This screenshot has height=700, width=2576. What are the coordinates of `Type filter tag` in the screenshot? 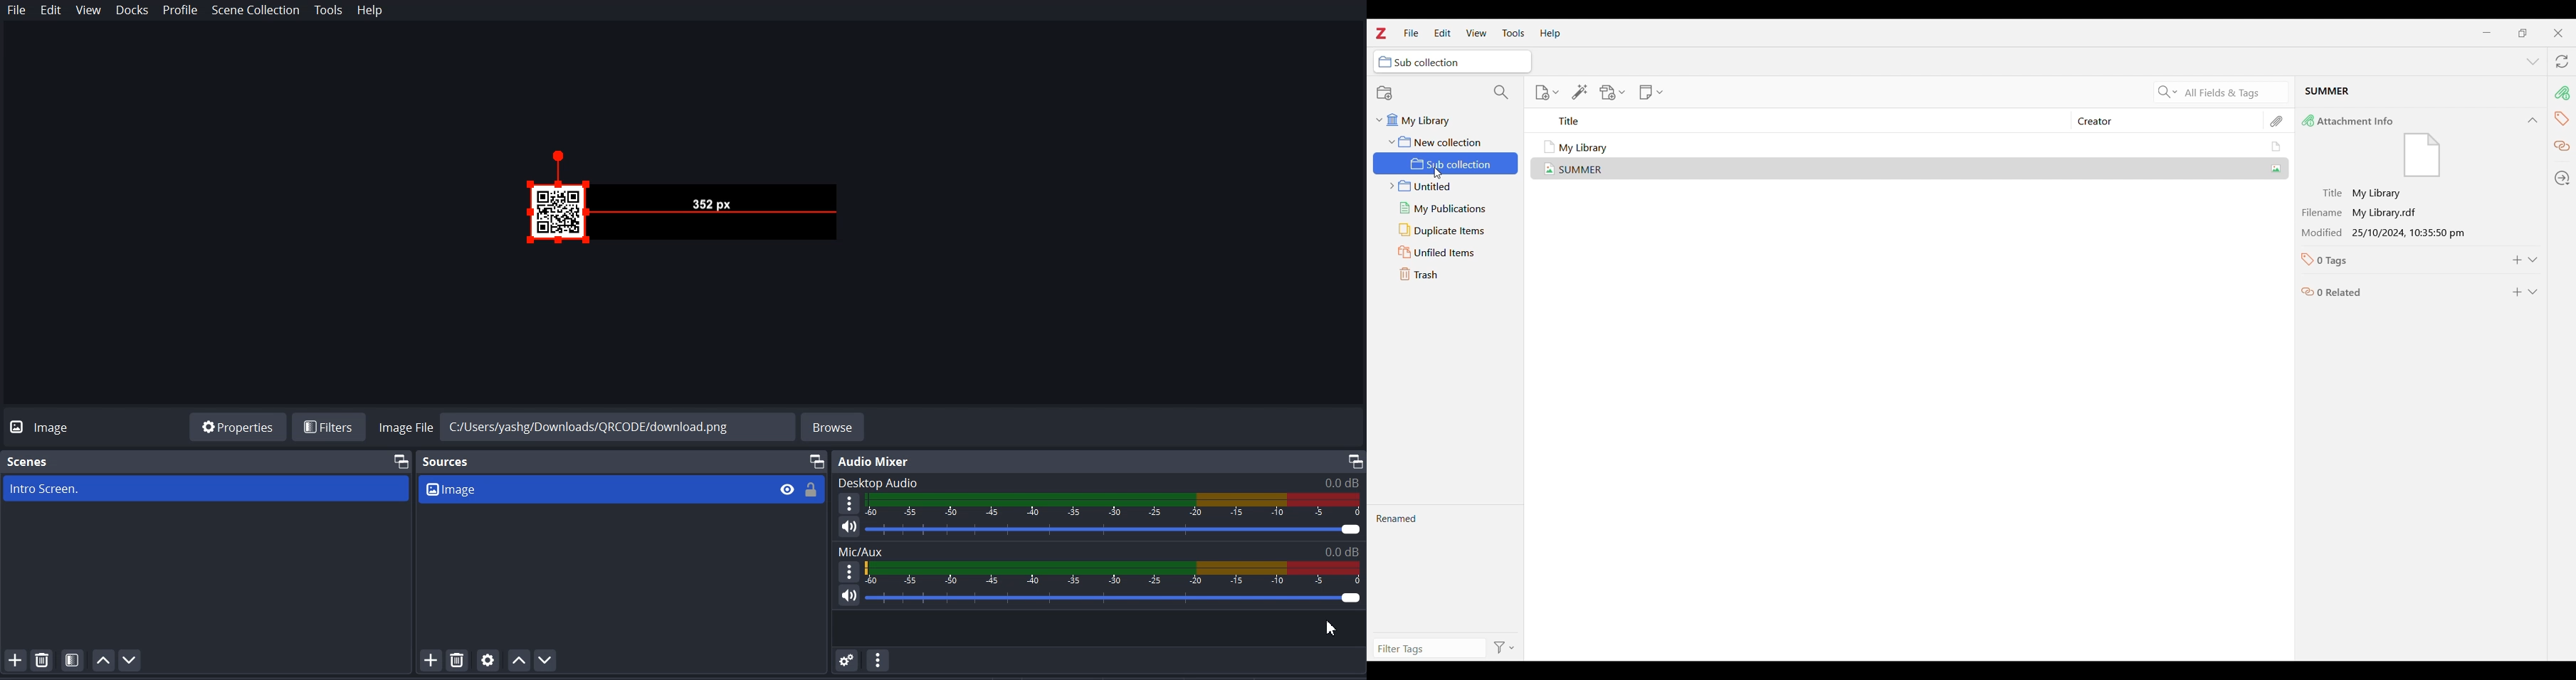 It's located at (1427, 649).